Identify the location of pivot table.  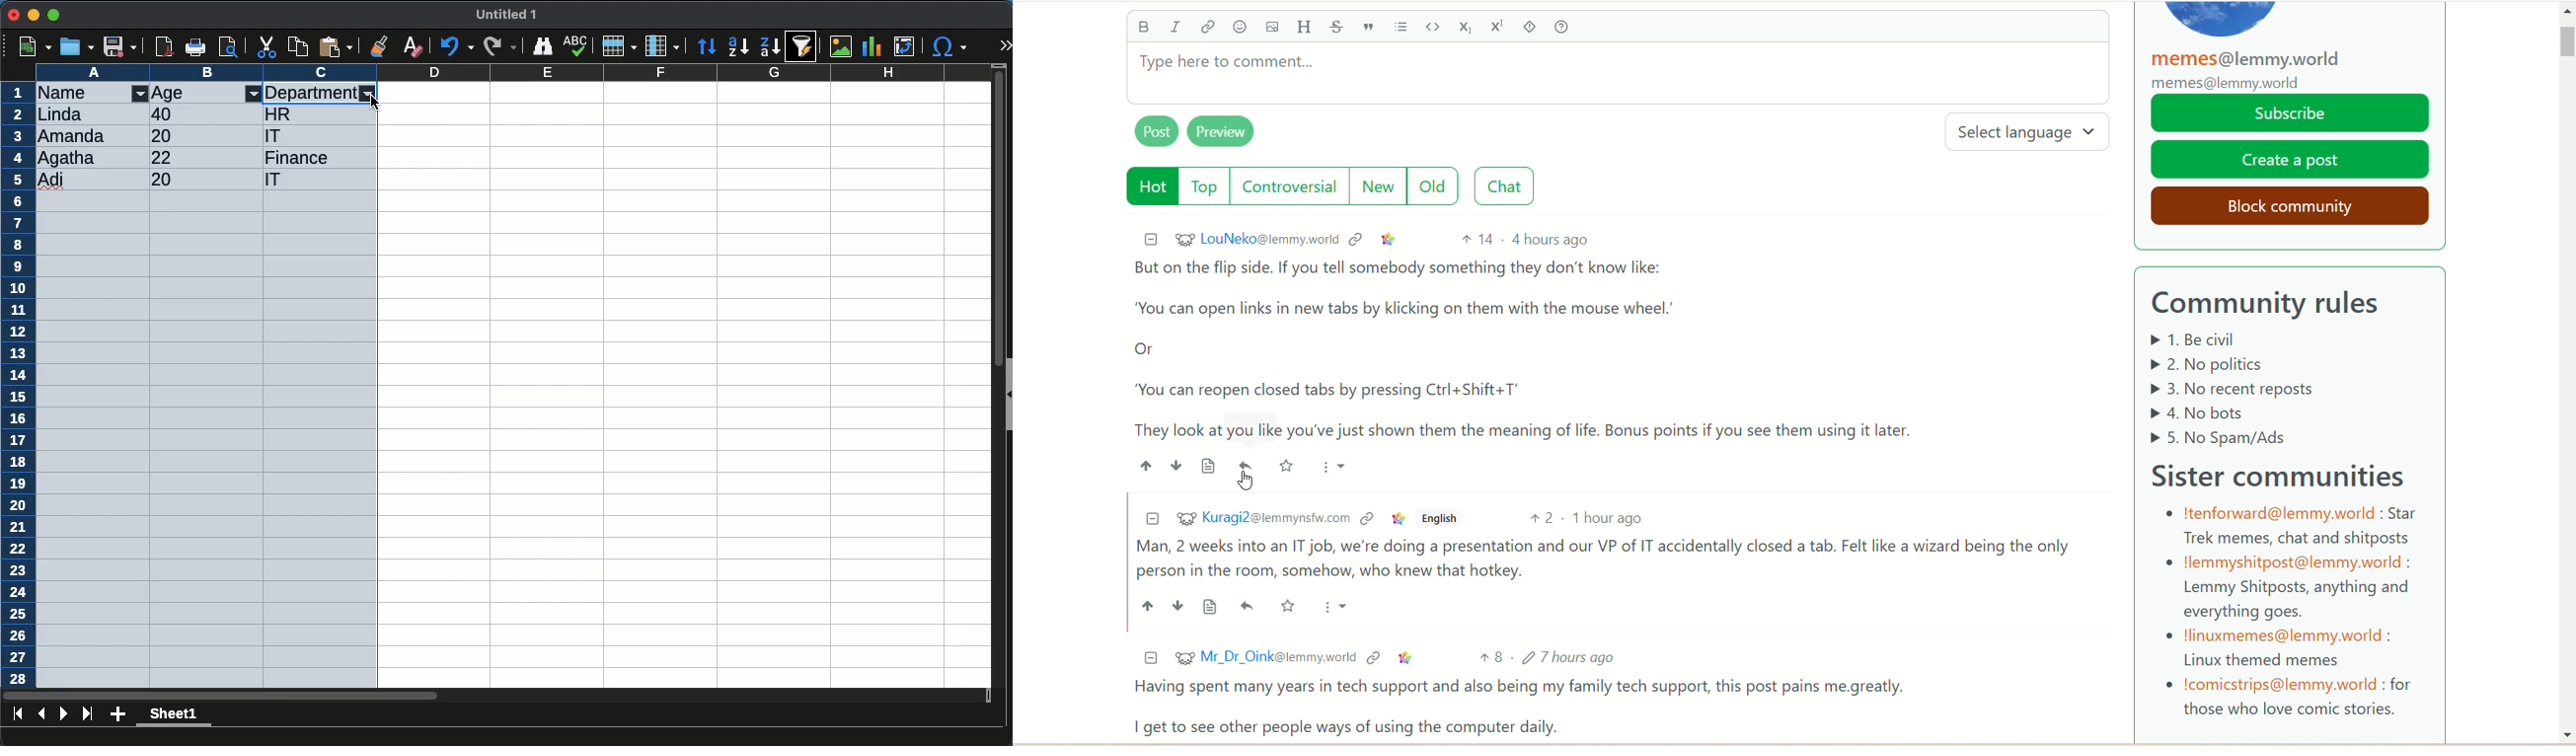
(904, 47).